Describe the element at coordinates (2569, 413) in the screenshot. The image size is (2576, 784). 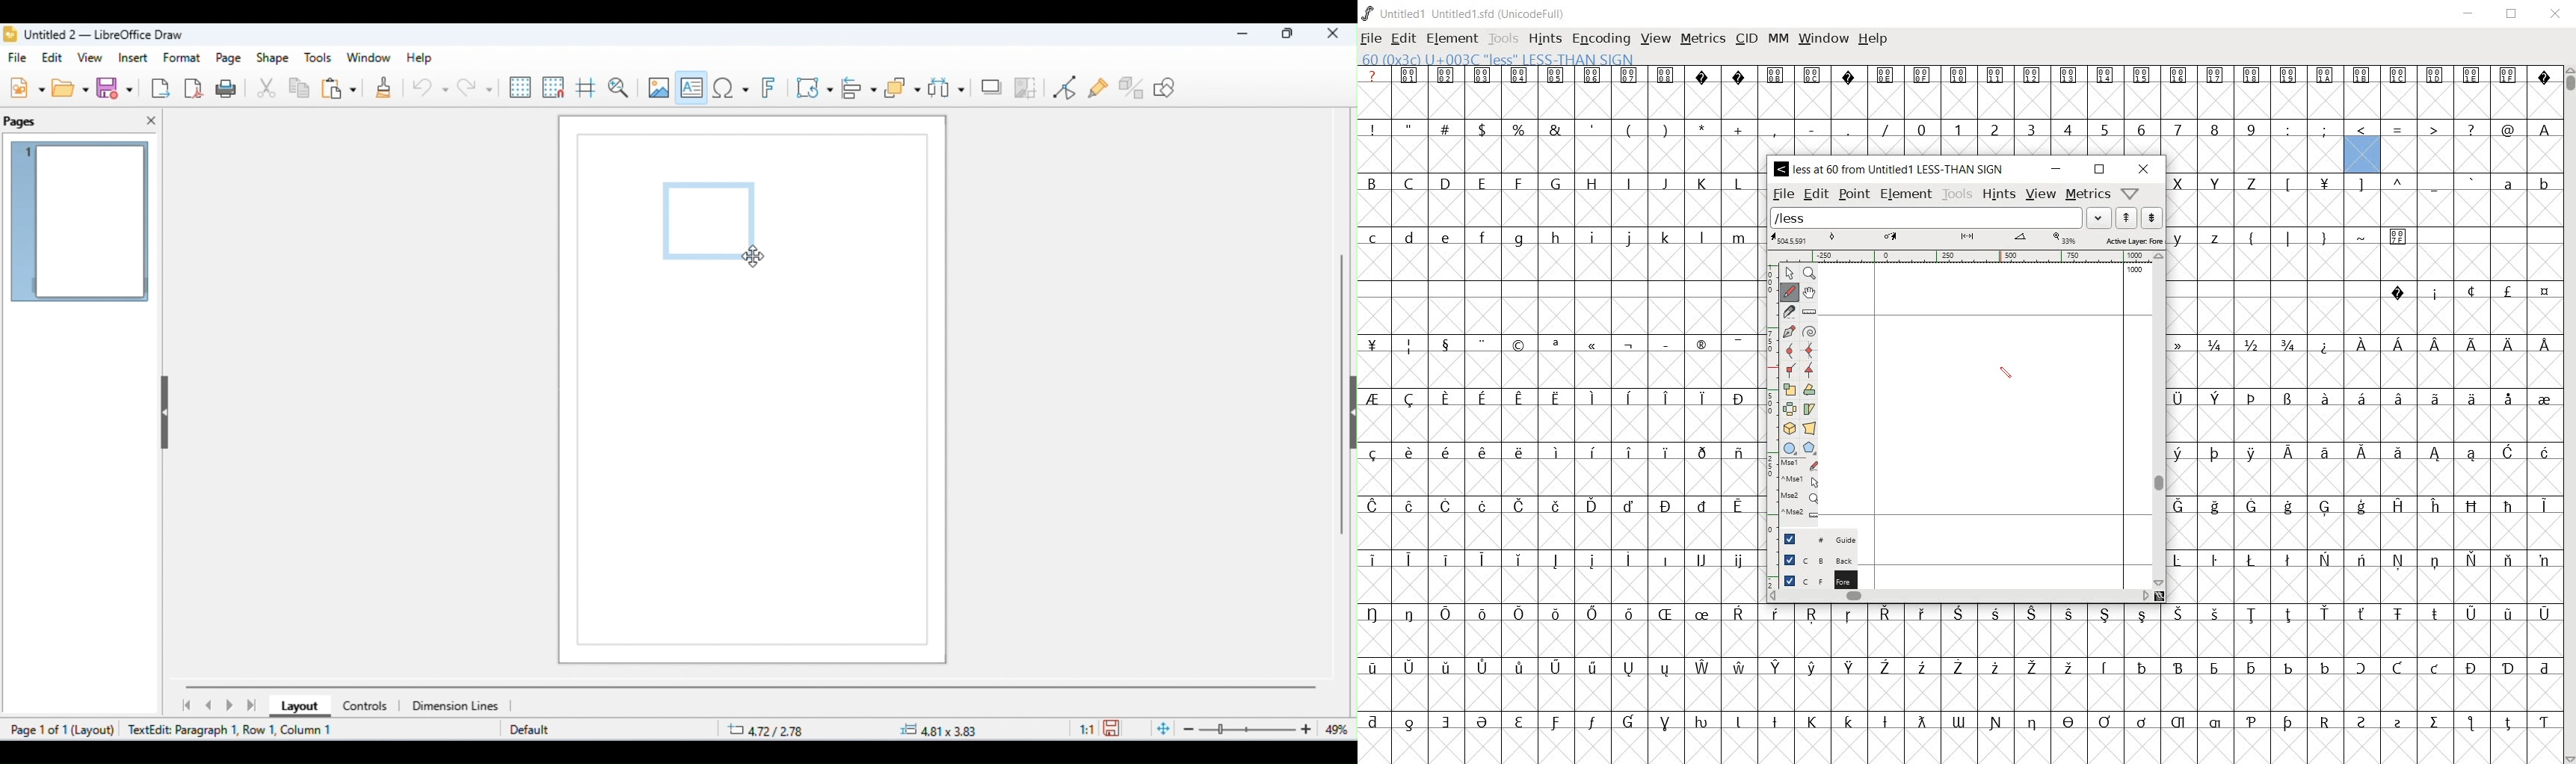
I see `scrollbar` at that location.